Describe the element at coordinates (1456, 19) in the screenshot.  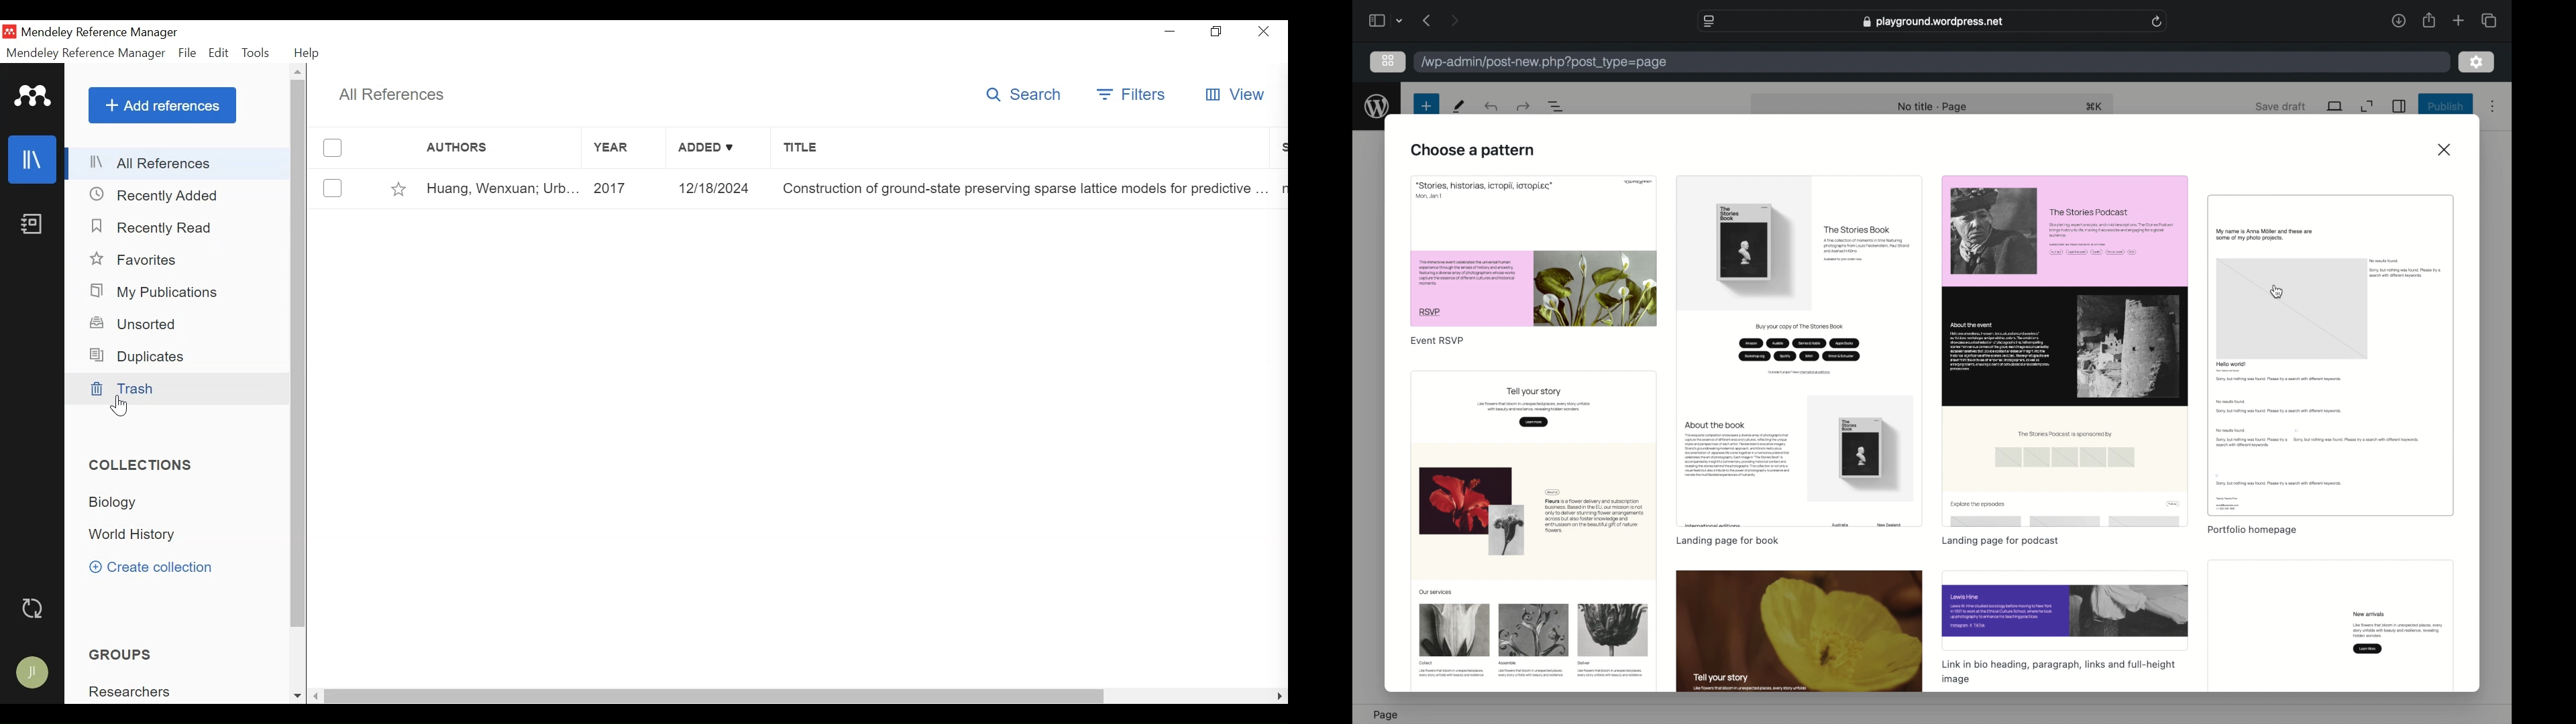
I see `next page` at that location.